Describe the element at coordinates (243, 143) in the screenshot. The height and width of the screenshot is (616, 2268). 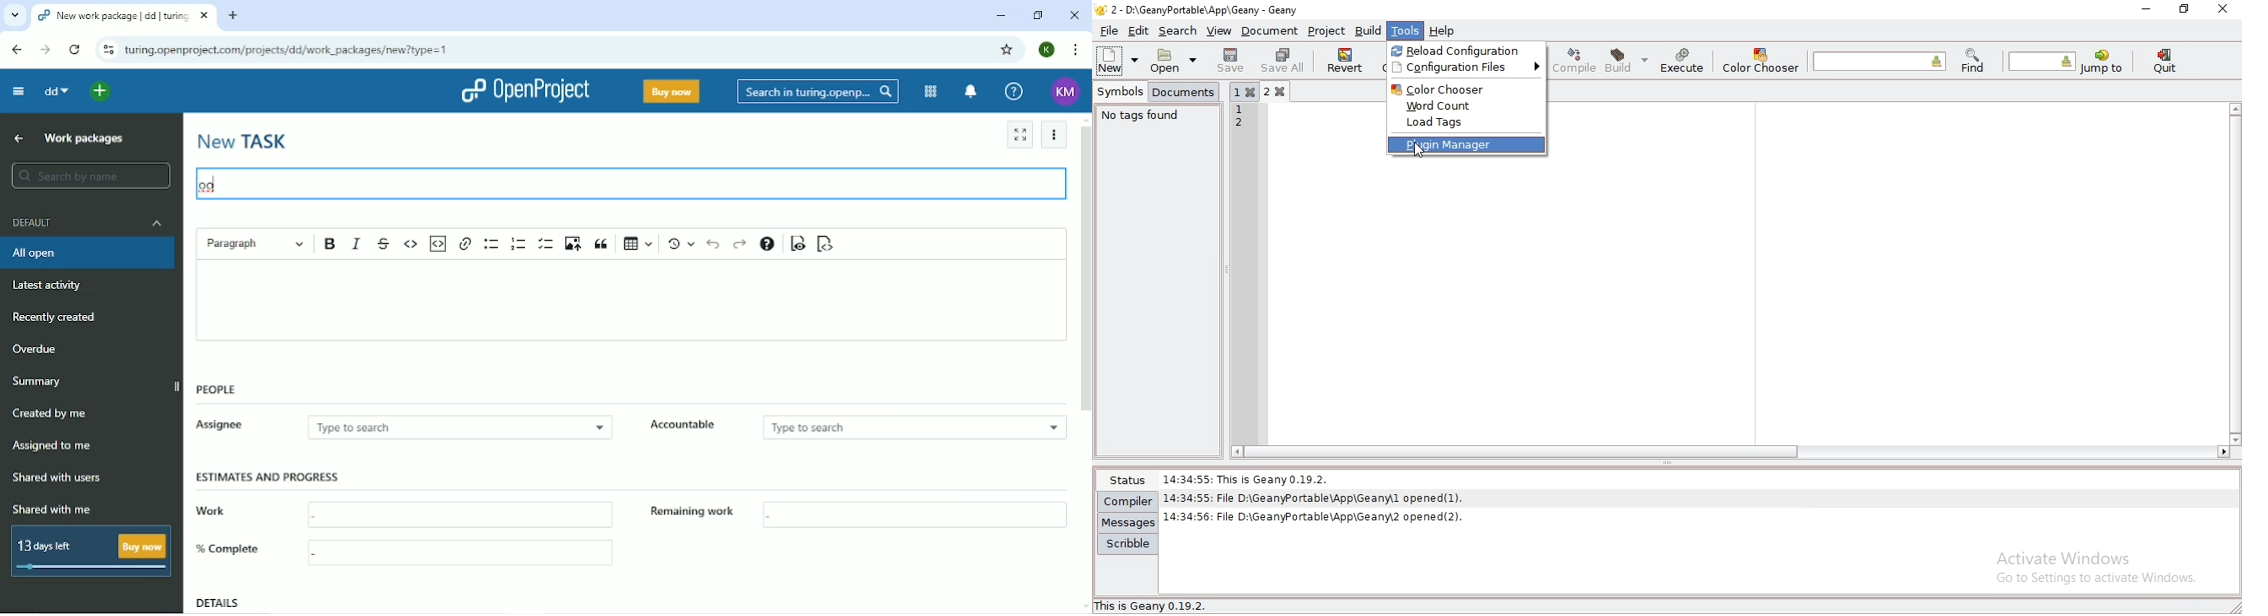
I see `New task` at that location.